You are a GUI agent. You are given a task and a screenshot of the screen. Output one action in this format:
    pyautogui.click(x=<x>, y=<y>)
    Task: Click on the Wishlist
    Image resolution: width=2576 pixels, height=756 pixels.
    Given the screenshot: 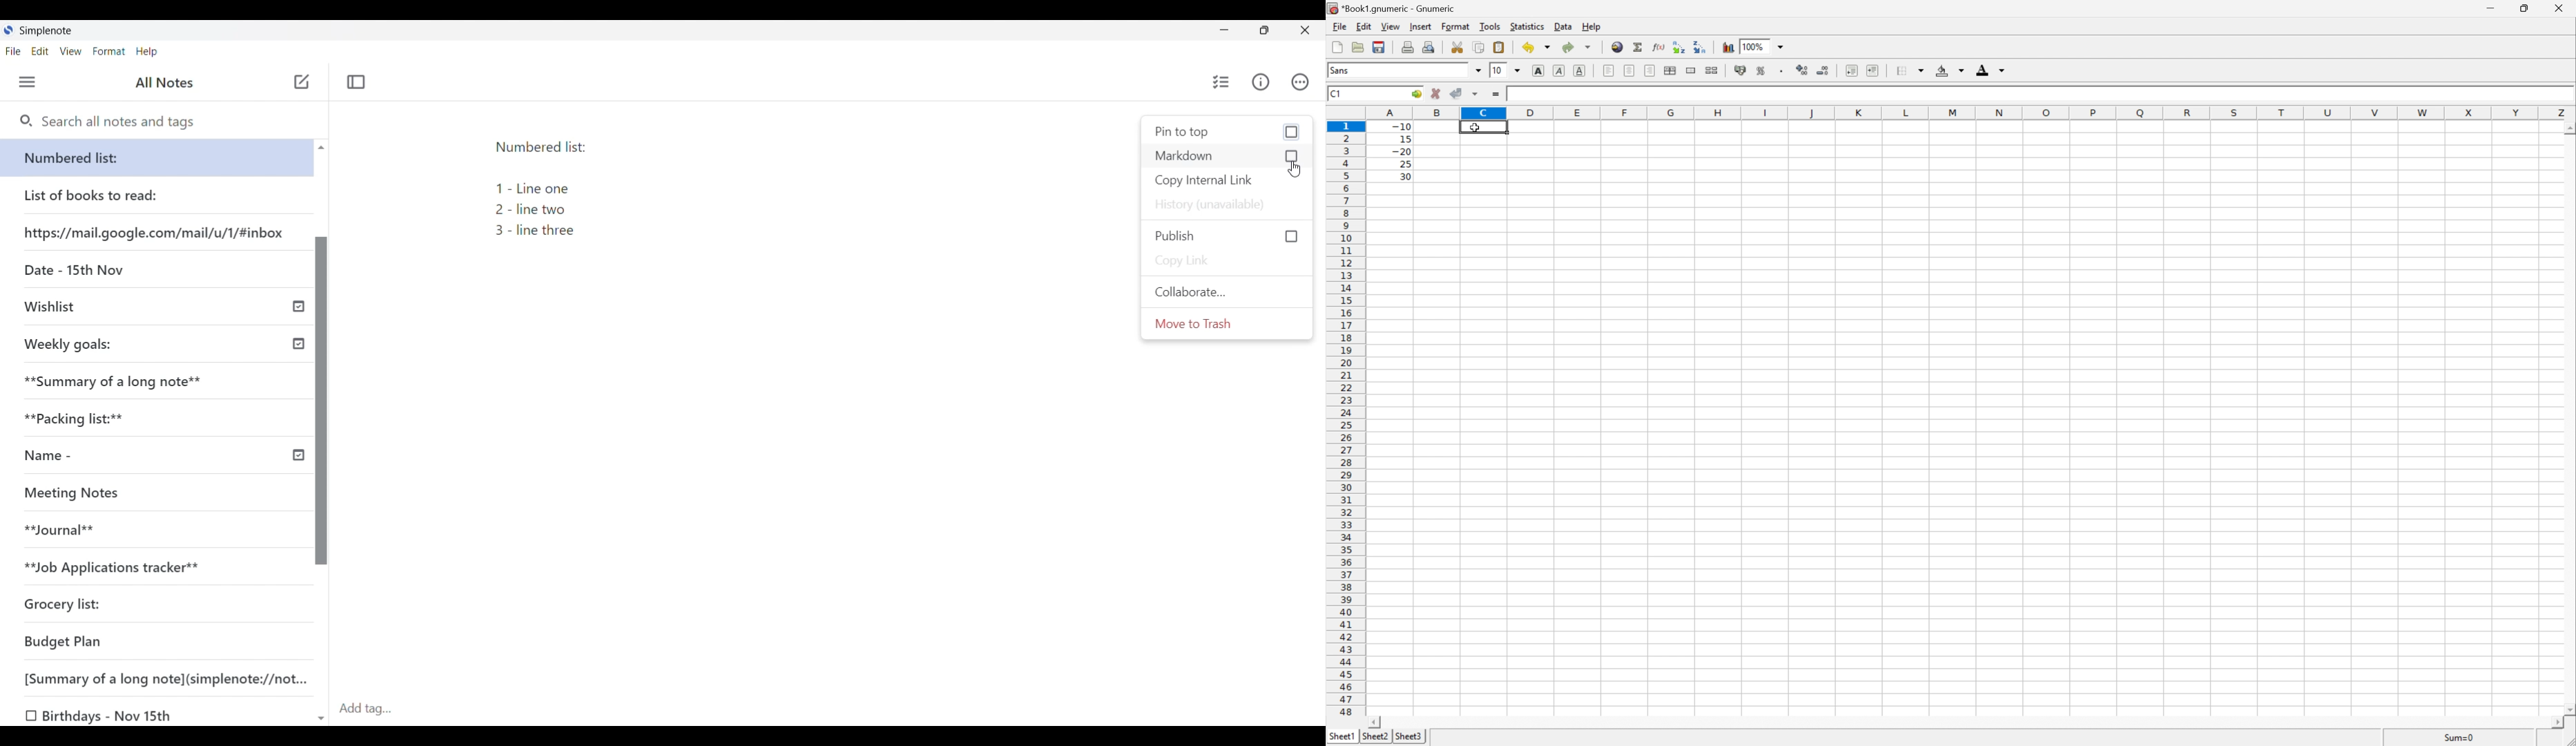 What is the action you would take?
    pyautogui.click(x=59, y=309)
    